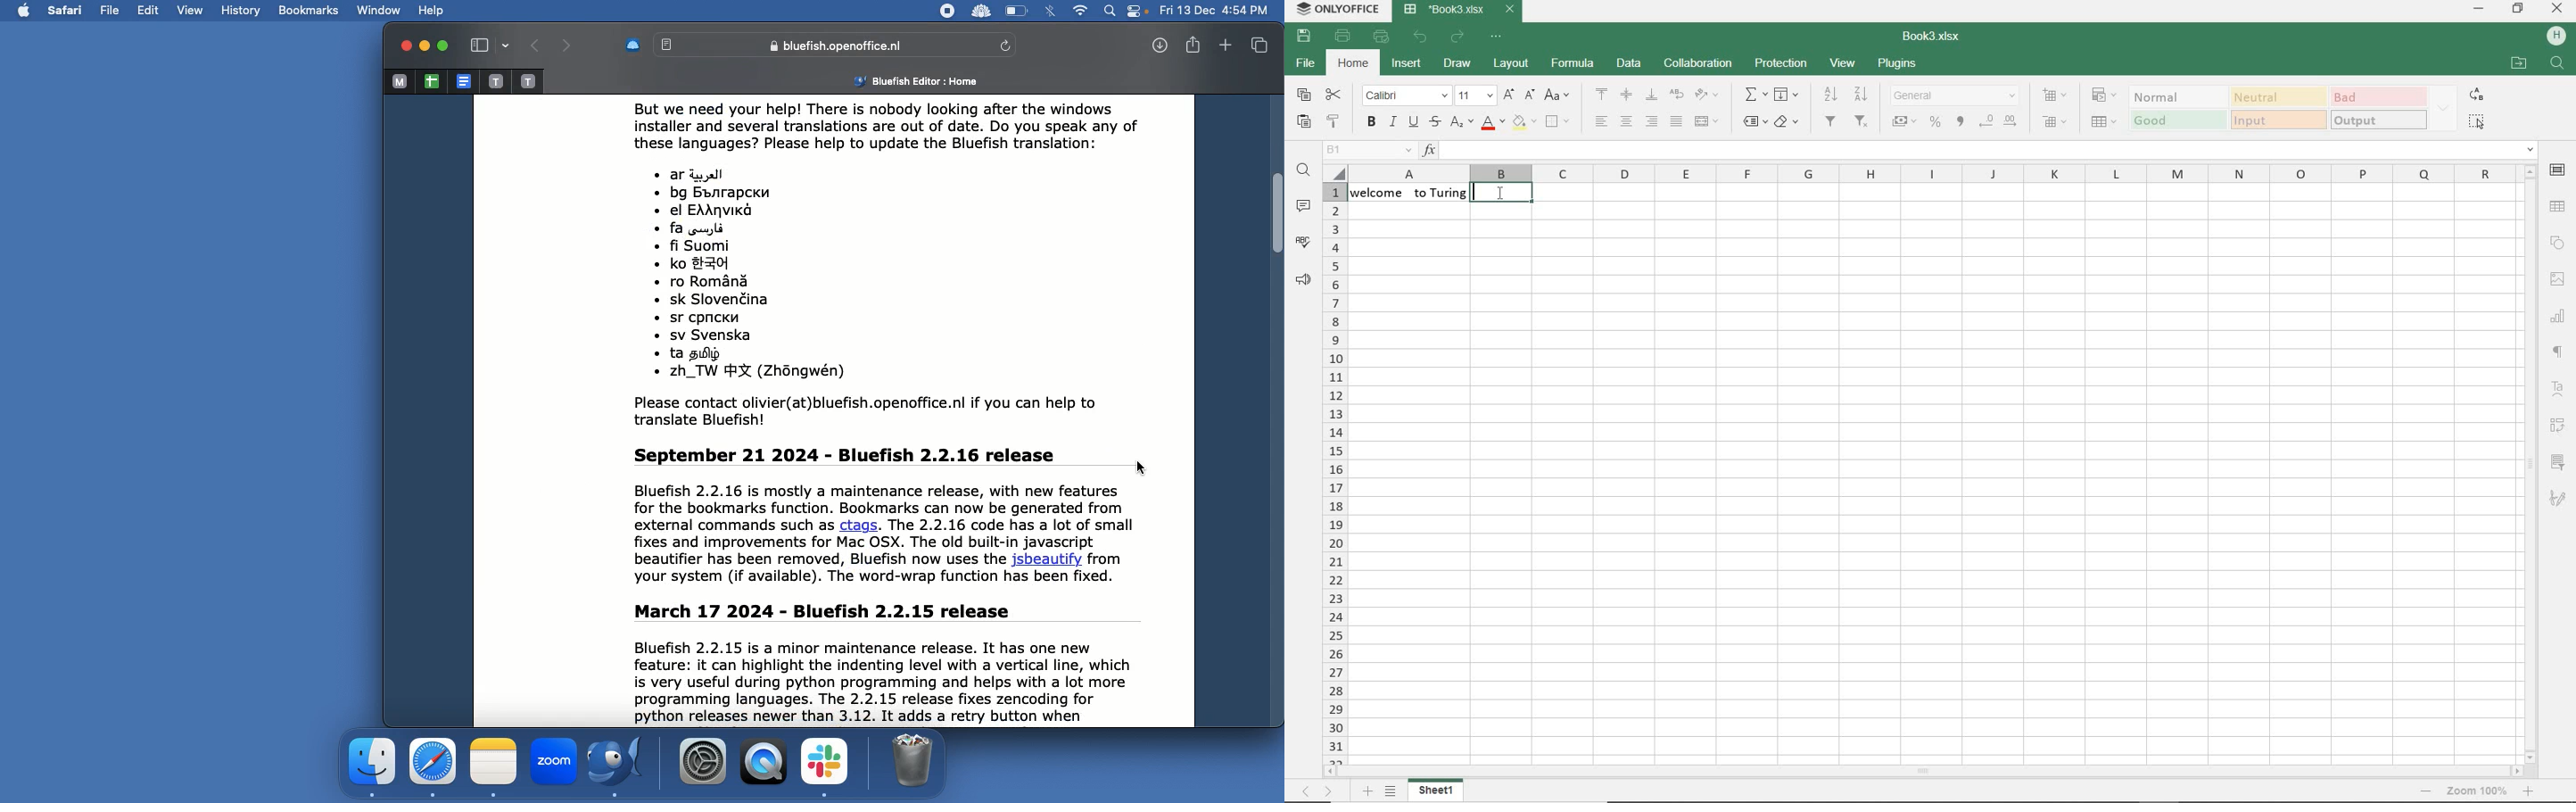 This screenshot has width=2576, height=812. I want to click on Google doc tab, so click(464, 81).